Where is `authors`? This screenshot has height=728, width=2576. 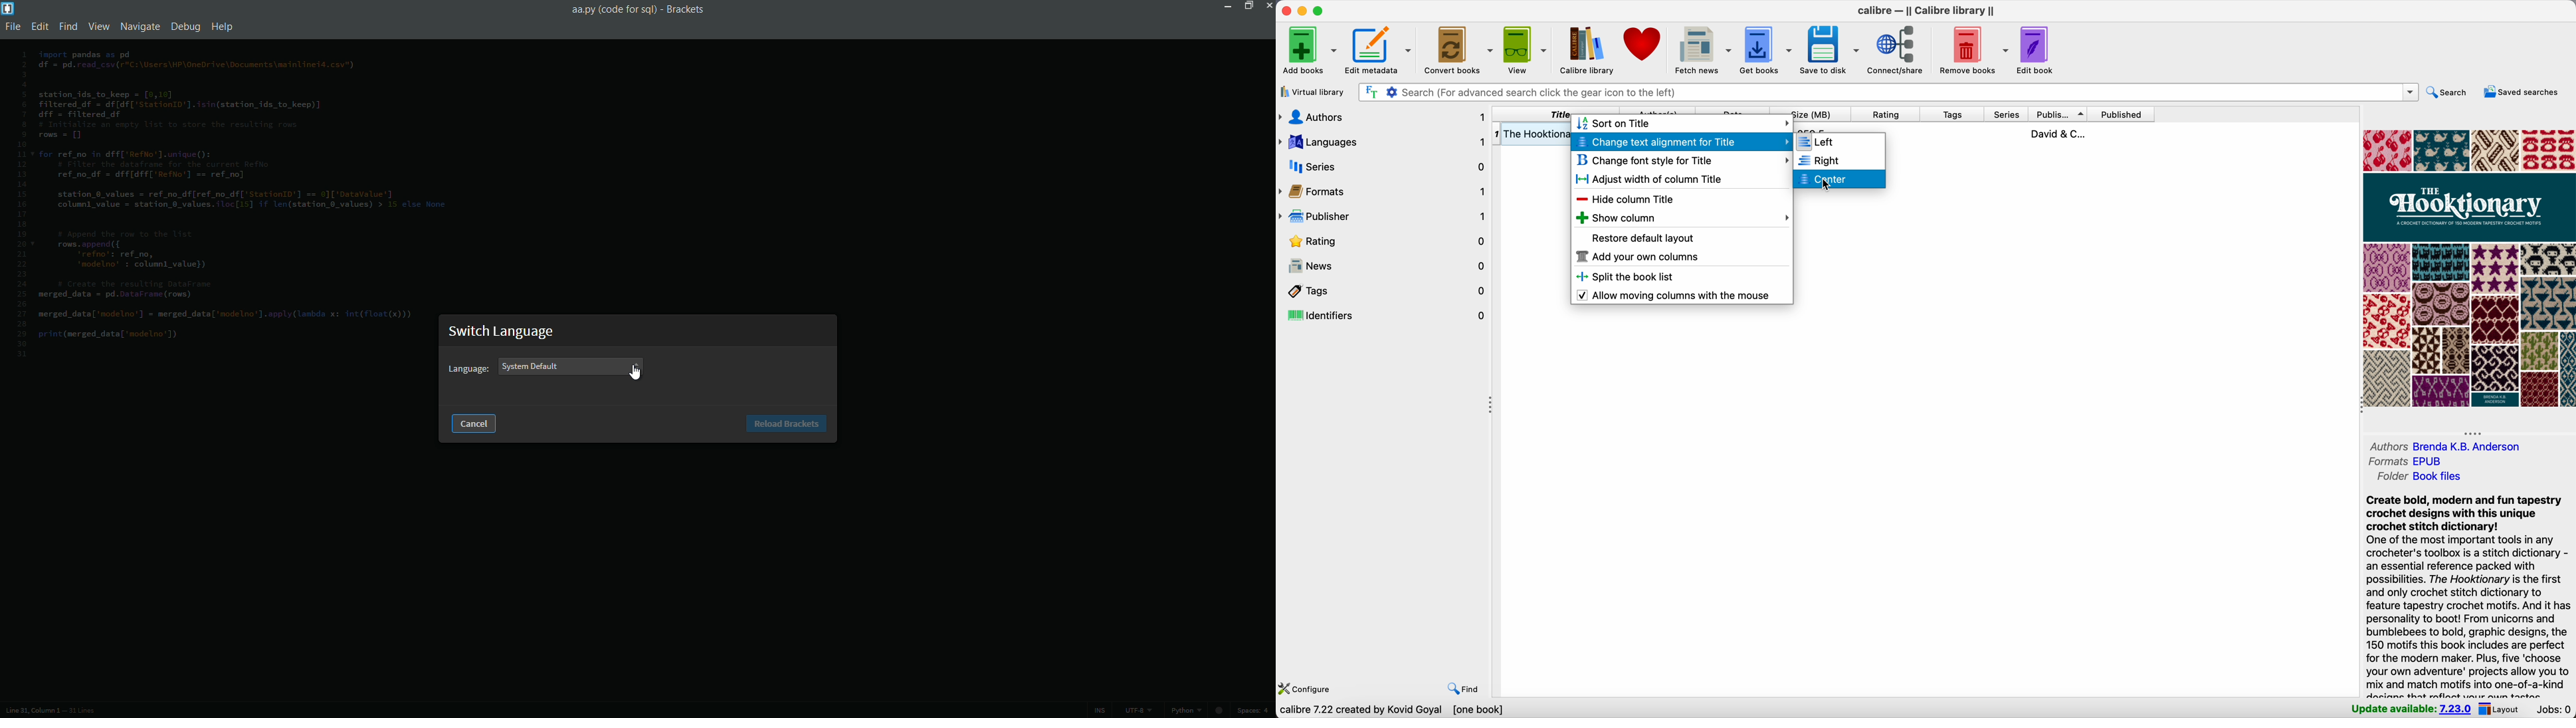
authors is located at coordinates (1382, 117).